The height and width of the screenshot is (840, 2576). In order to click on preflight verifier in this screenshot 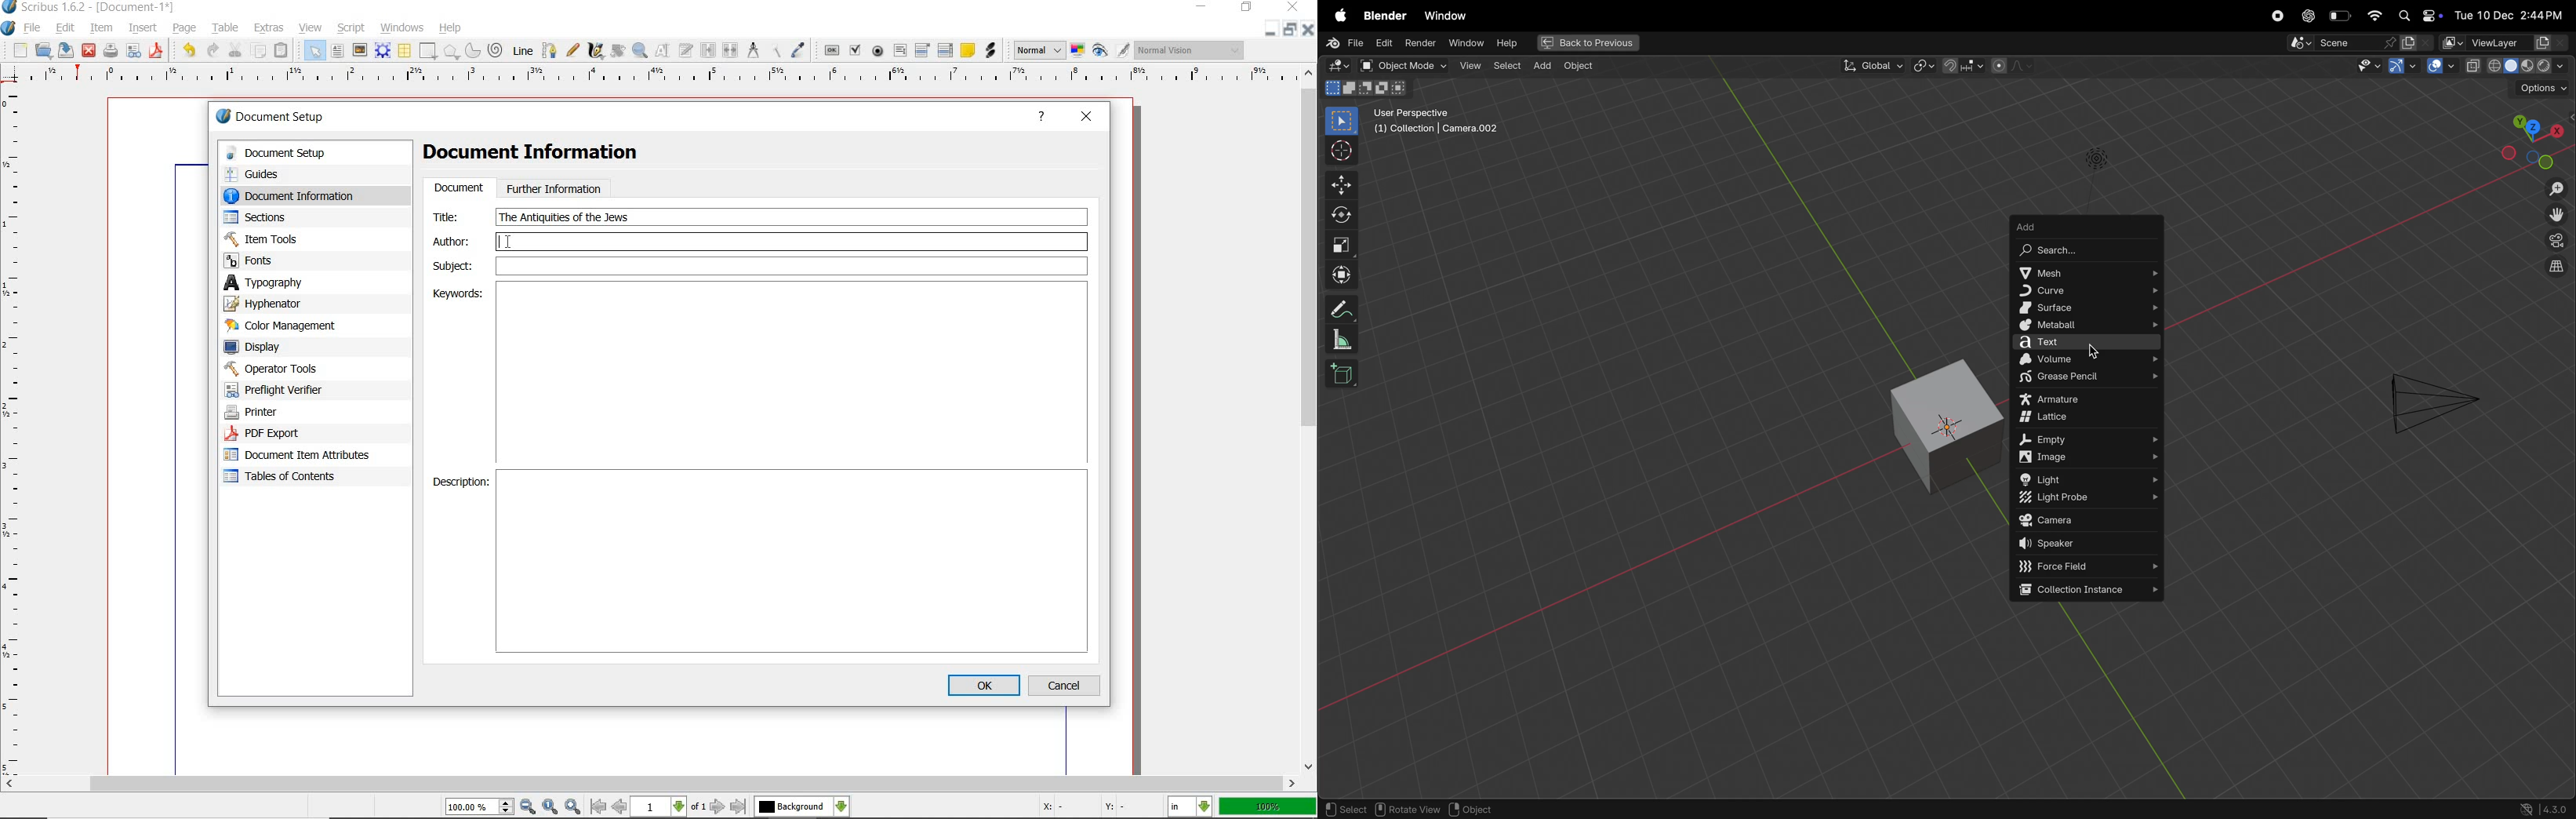, I will do `click(133, 52)`.